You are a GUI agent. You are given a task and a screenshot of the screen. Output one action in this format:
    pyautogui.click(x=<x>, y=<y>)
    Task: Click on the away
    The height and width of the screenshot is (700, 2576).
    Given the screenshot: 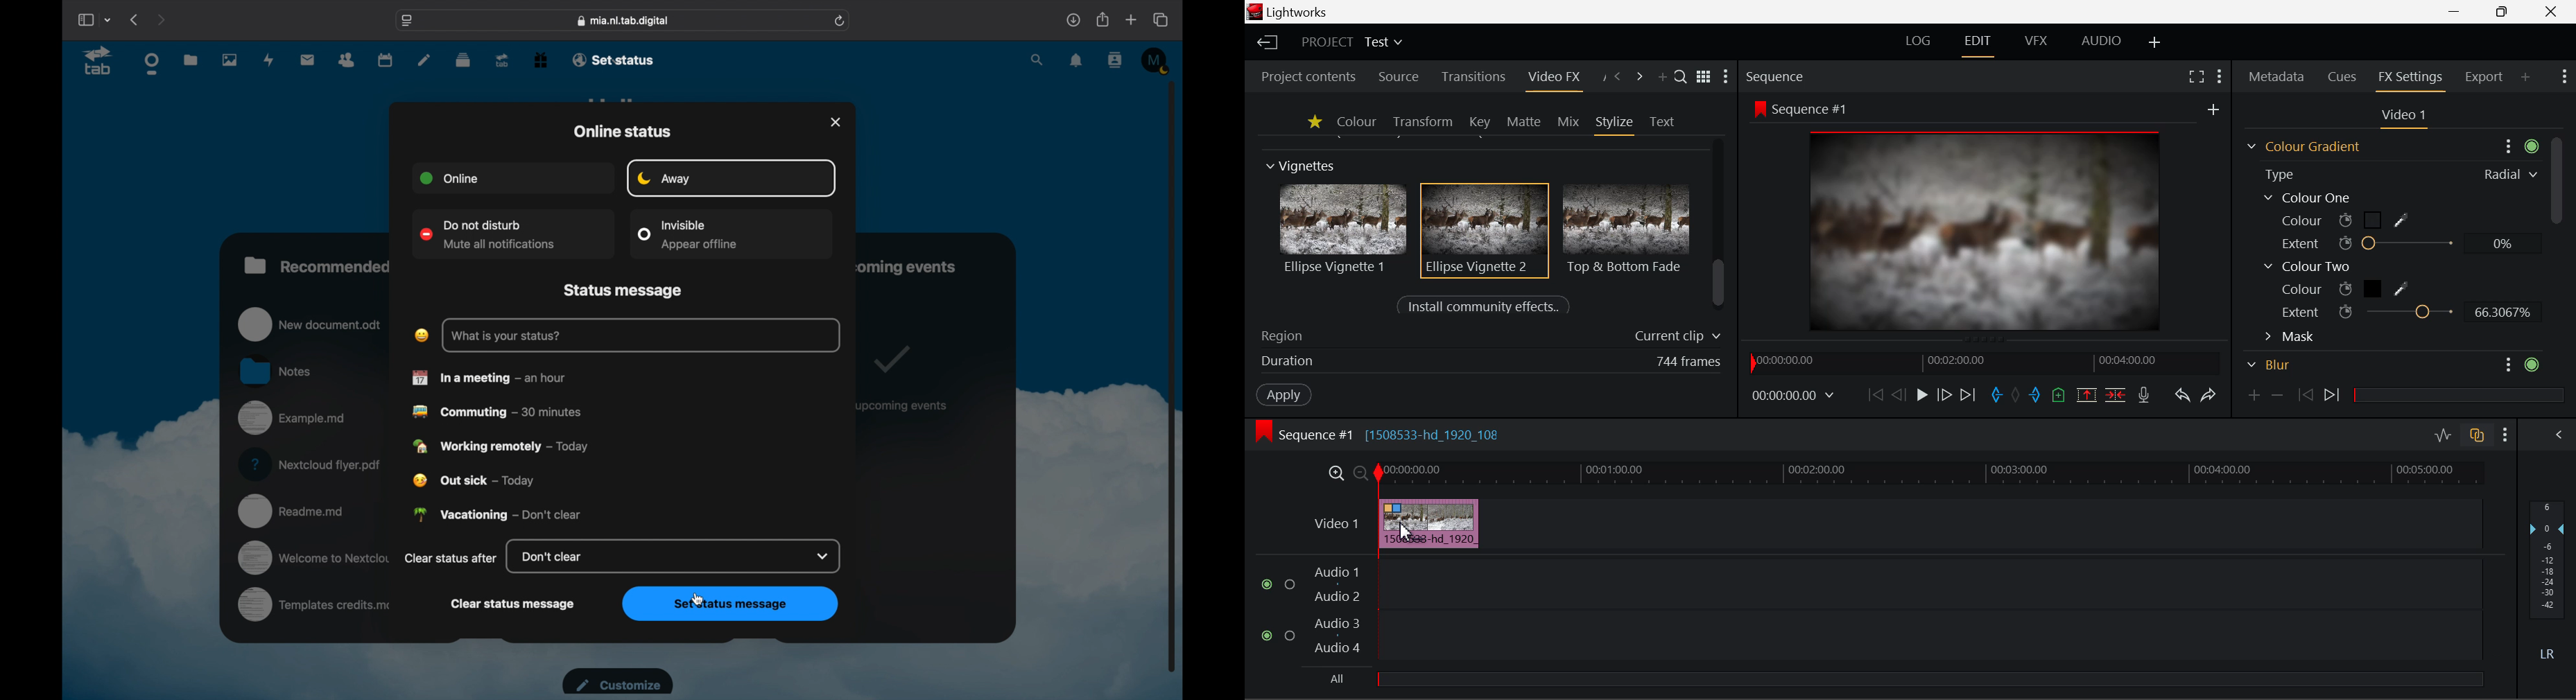 What is the action you would take?
    pyautogui.click(x=665, y=178)
    